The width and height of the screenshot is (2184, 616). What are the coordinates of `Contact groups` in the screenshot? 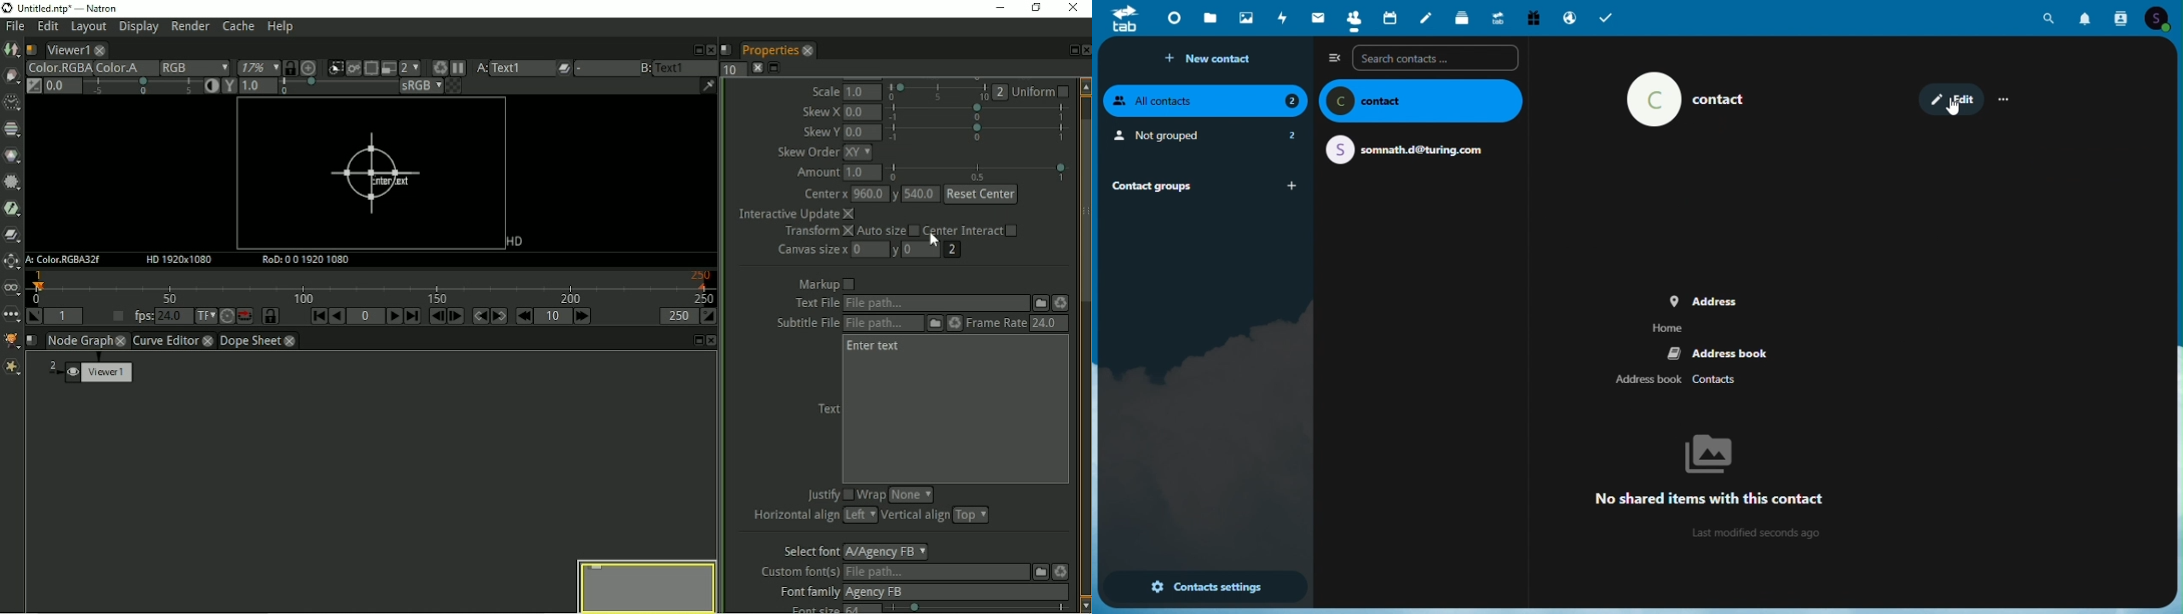 It's located at (1182, 185).